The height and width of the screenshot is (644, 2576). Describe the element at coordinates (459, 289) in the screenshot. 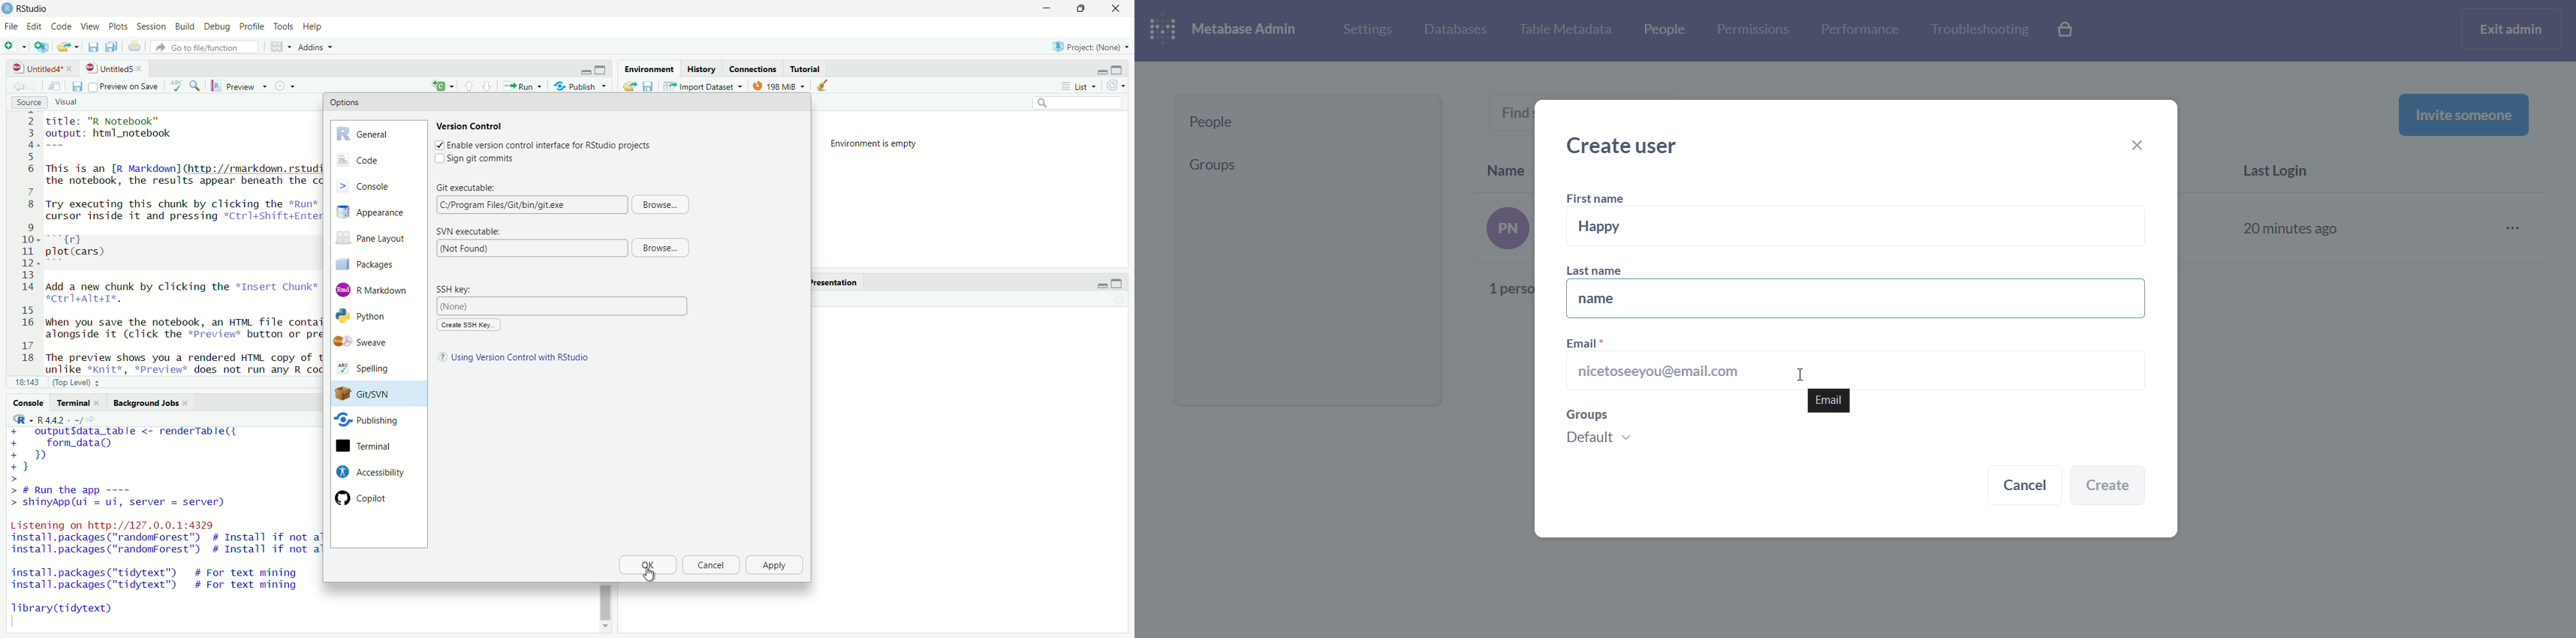

I see `SSH key:` at that location.